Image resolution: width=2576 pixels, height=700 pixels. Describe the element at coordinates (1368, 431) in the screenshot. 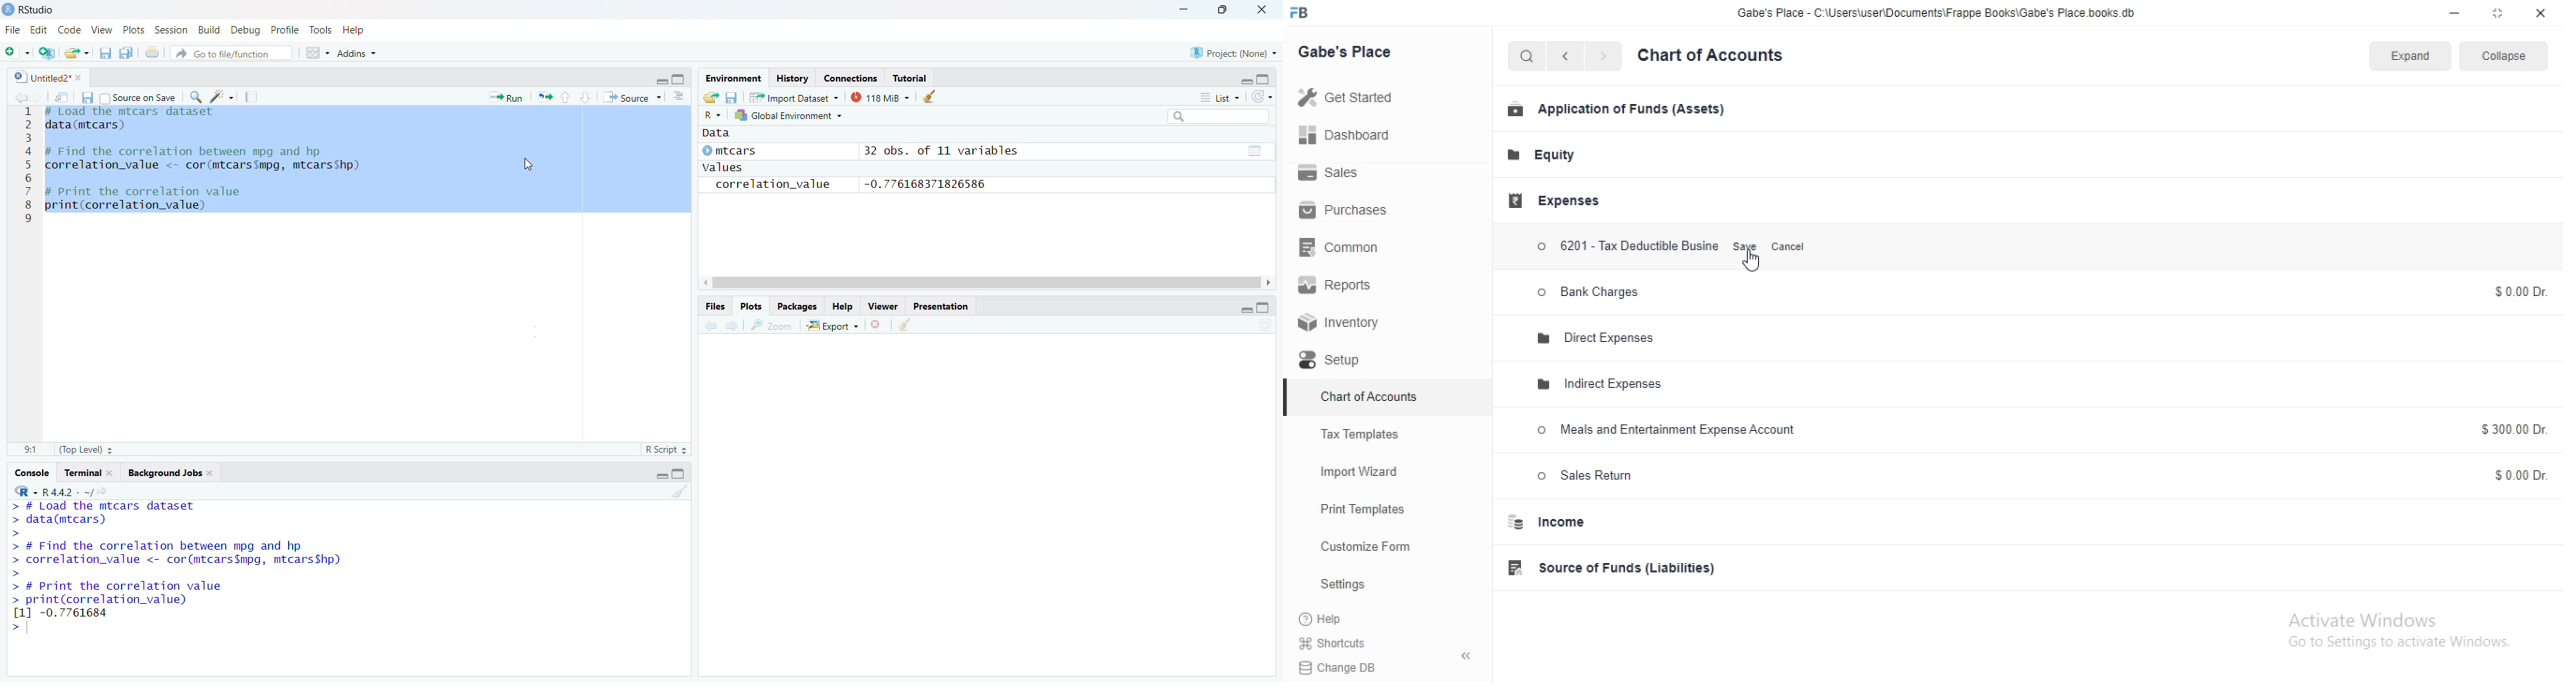

I see `Tax Templates` at that location.